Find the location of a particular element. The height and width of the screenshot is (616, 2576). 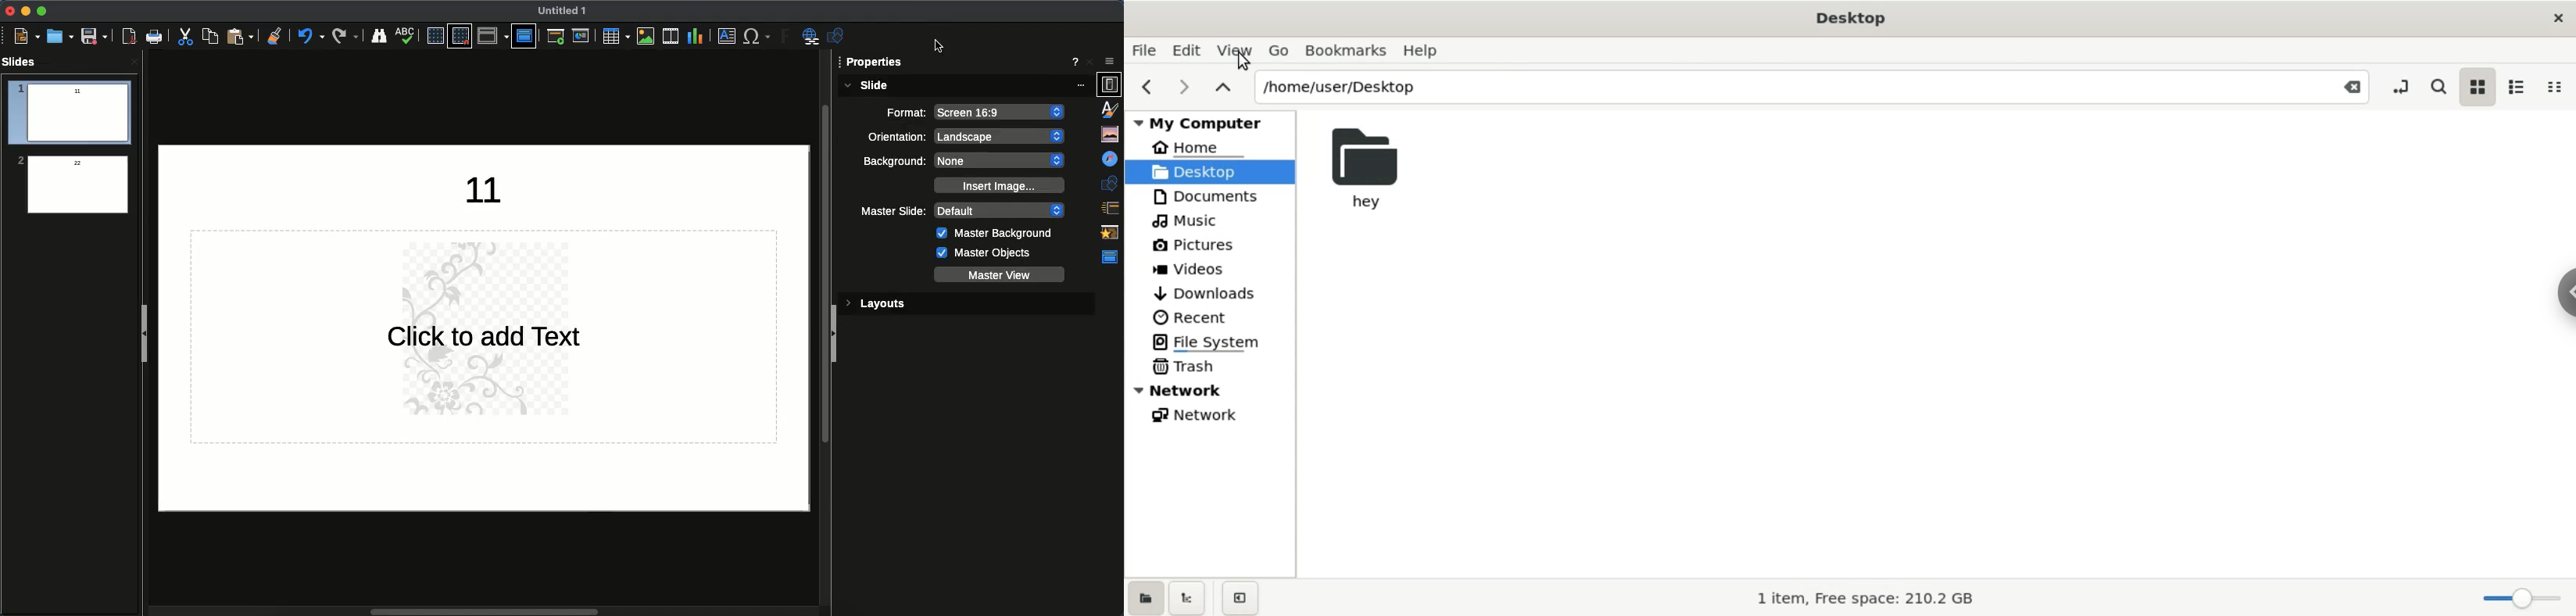

Save is located at coordinates (93, 37).